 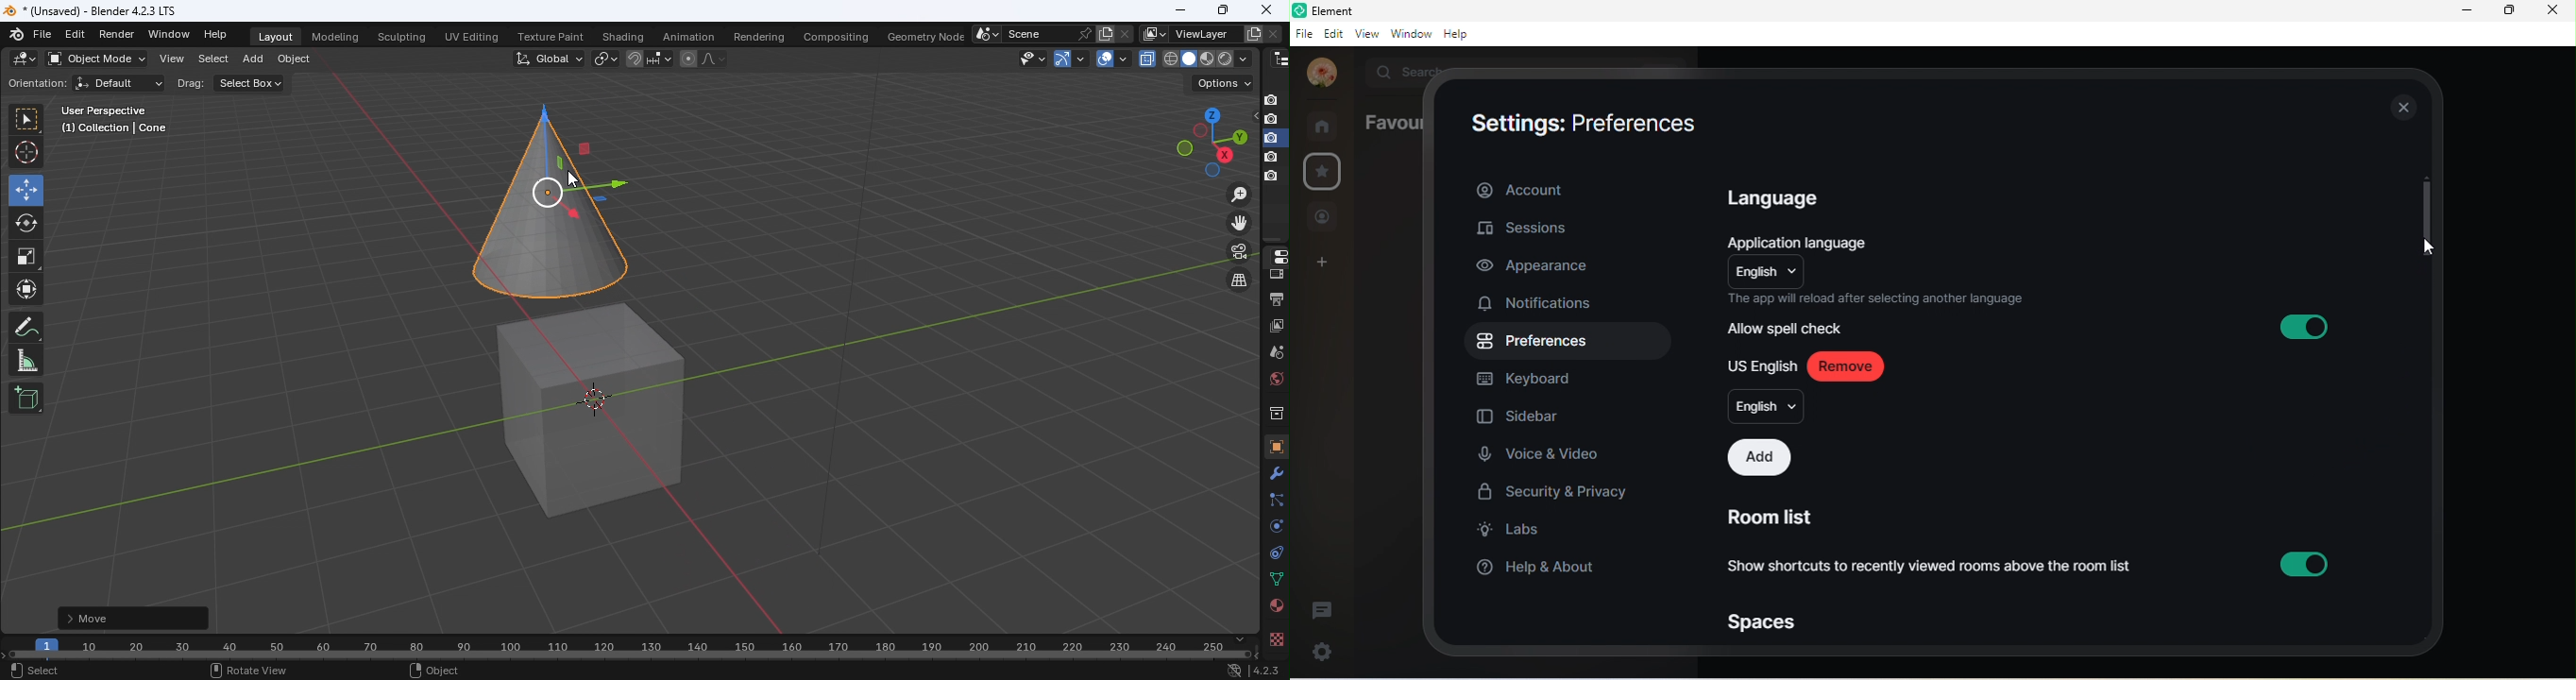 I want to click on cursor movement, so click(x=2427, y=249).